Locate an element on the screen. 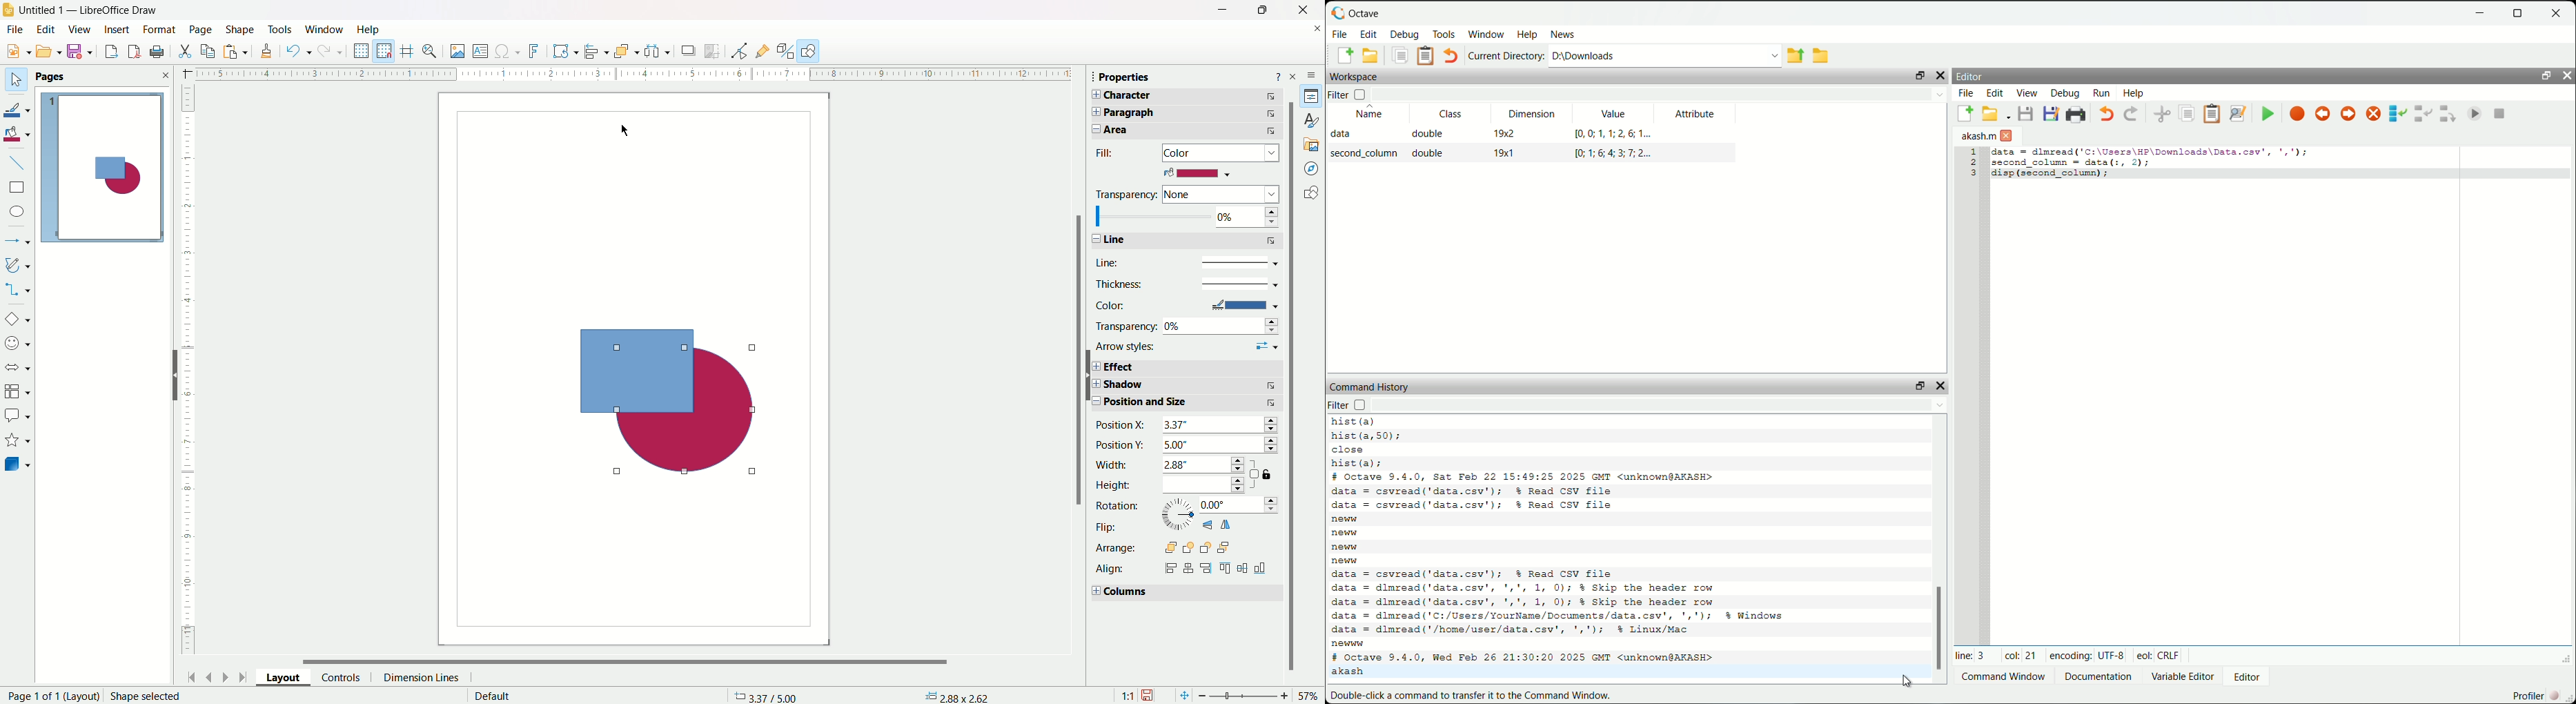 This screenshot has width=2576, height=728. stars and banners is located at coordinates (17, 440).